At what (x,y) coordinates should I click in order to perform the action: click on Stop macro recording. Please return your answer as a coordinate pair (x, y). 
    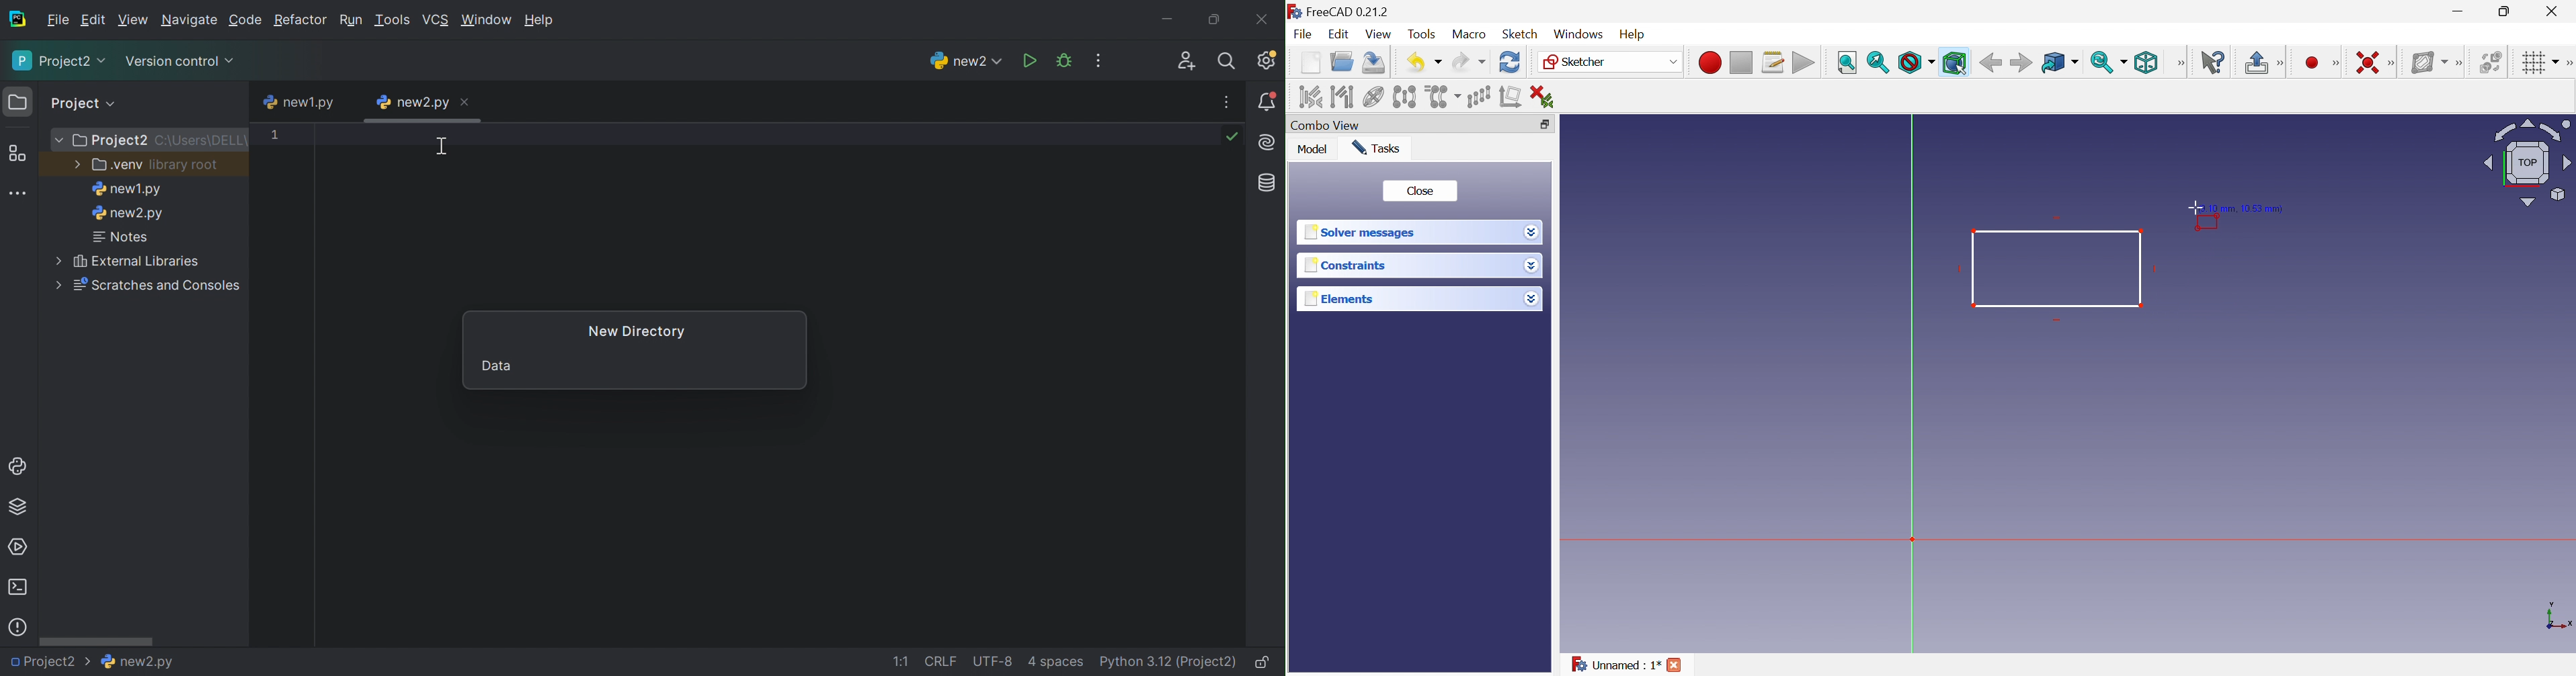
    Looking at the image, I should click on (1741, 62).